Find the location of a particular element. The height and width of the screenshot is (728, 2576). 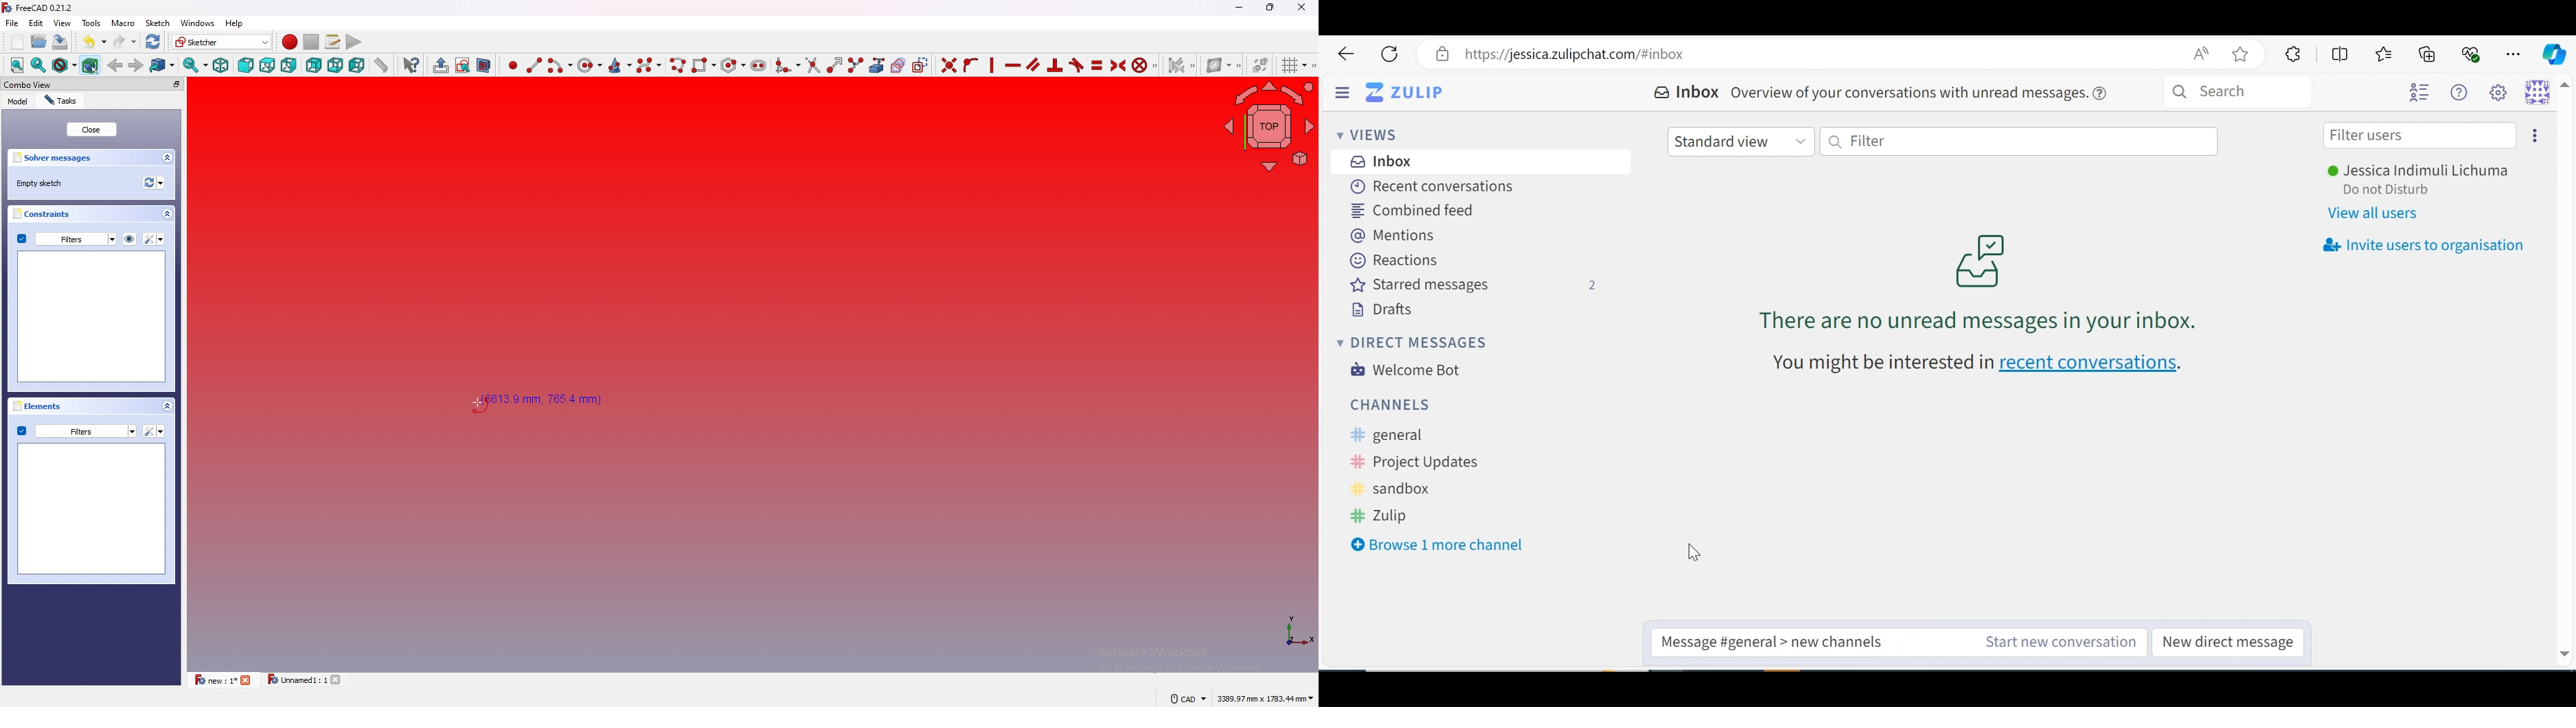

create rectangle is located at coordinates (703, 65).